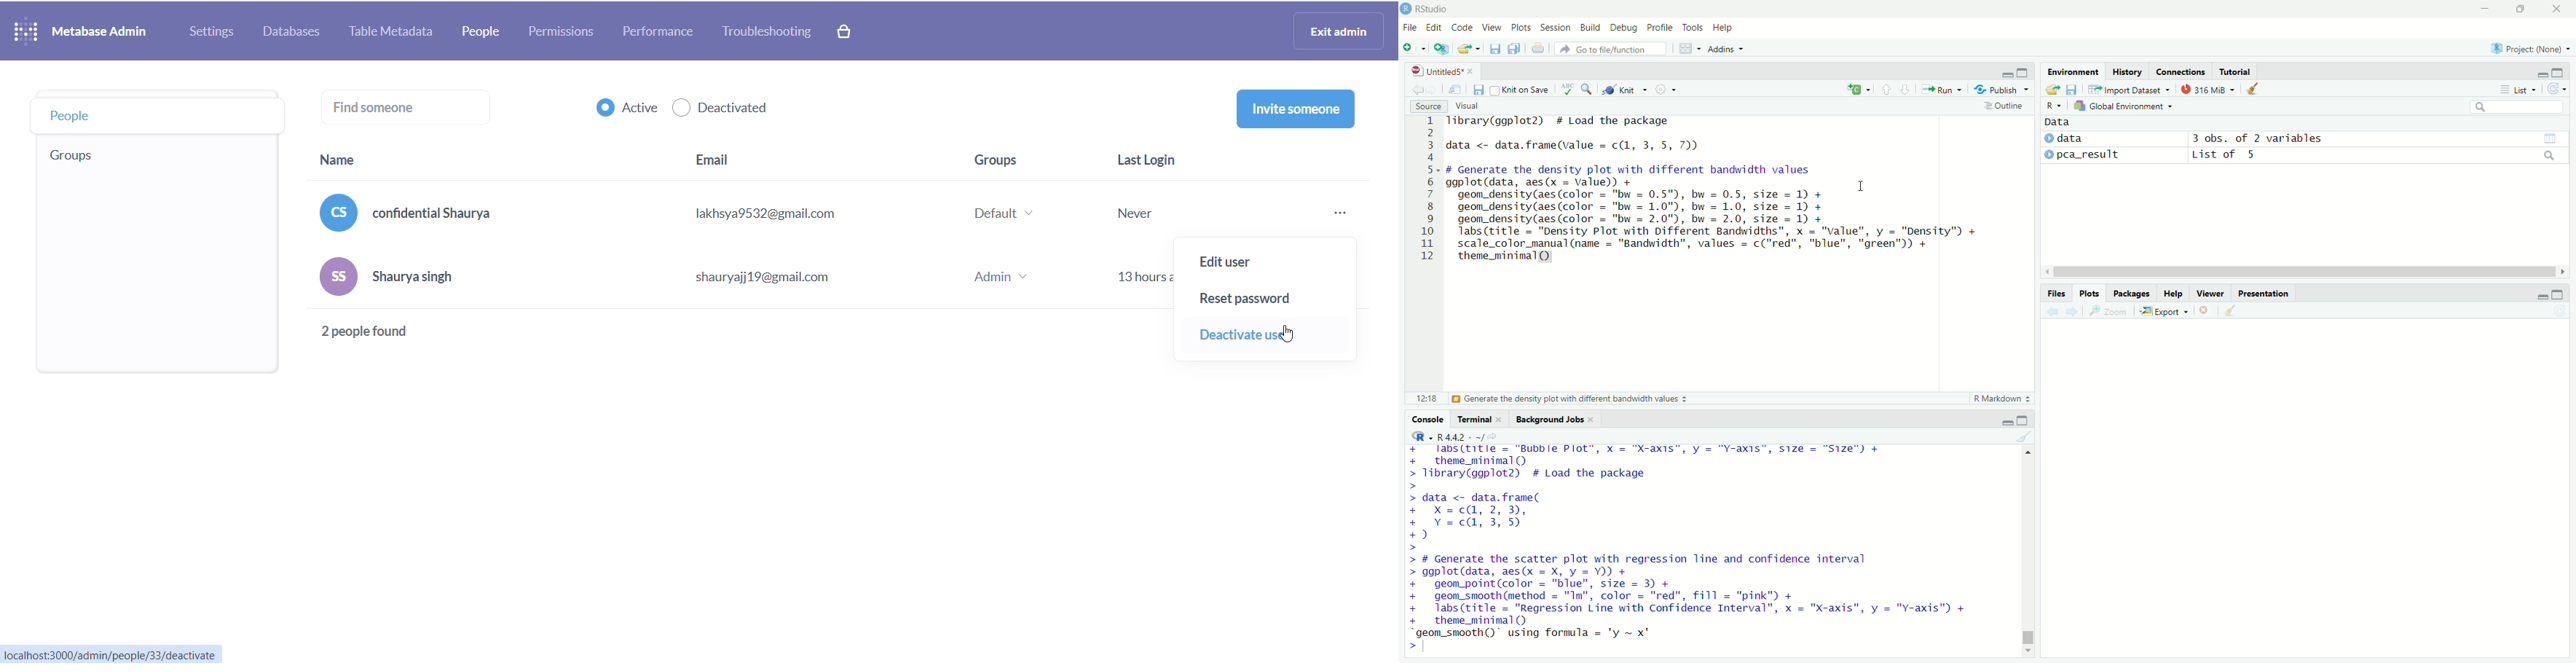  Describe the element at coordinates (1624, 90) in the screenshot. I see `Knit` at that location.